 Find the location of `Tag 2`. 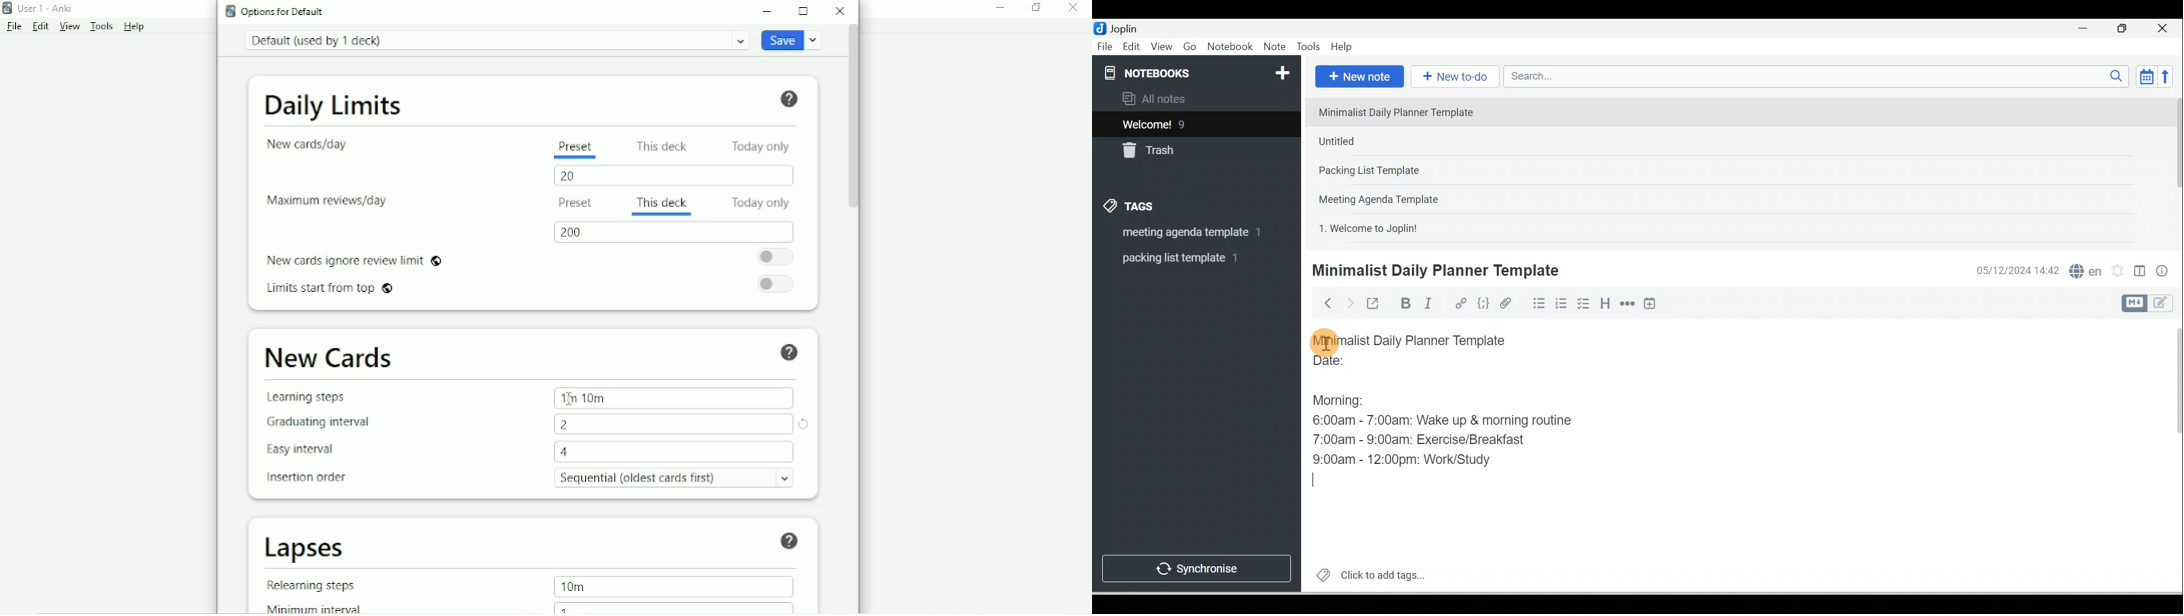

Tag 2 is located at coordinates (1188, 258).